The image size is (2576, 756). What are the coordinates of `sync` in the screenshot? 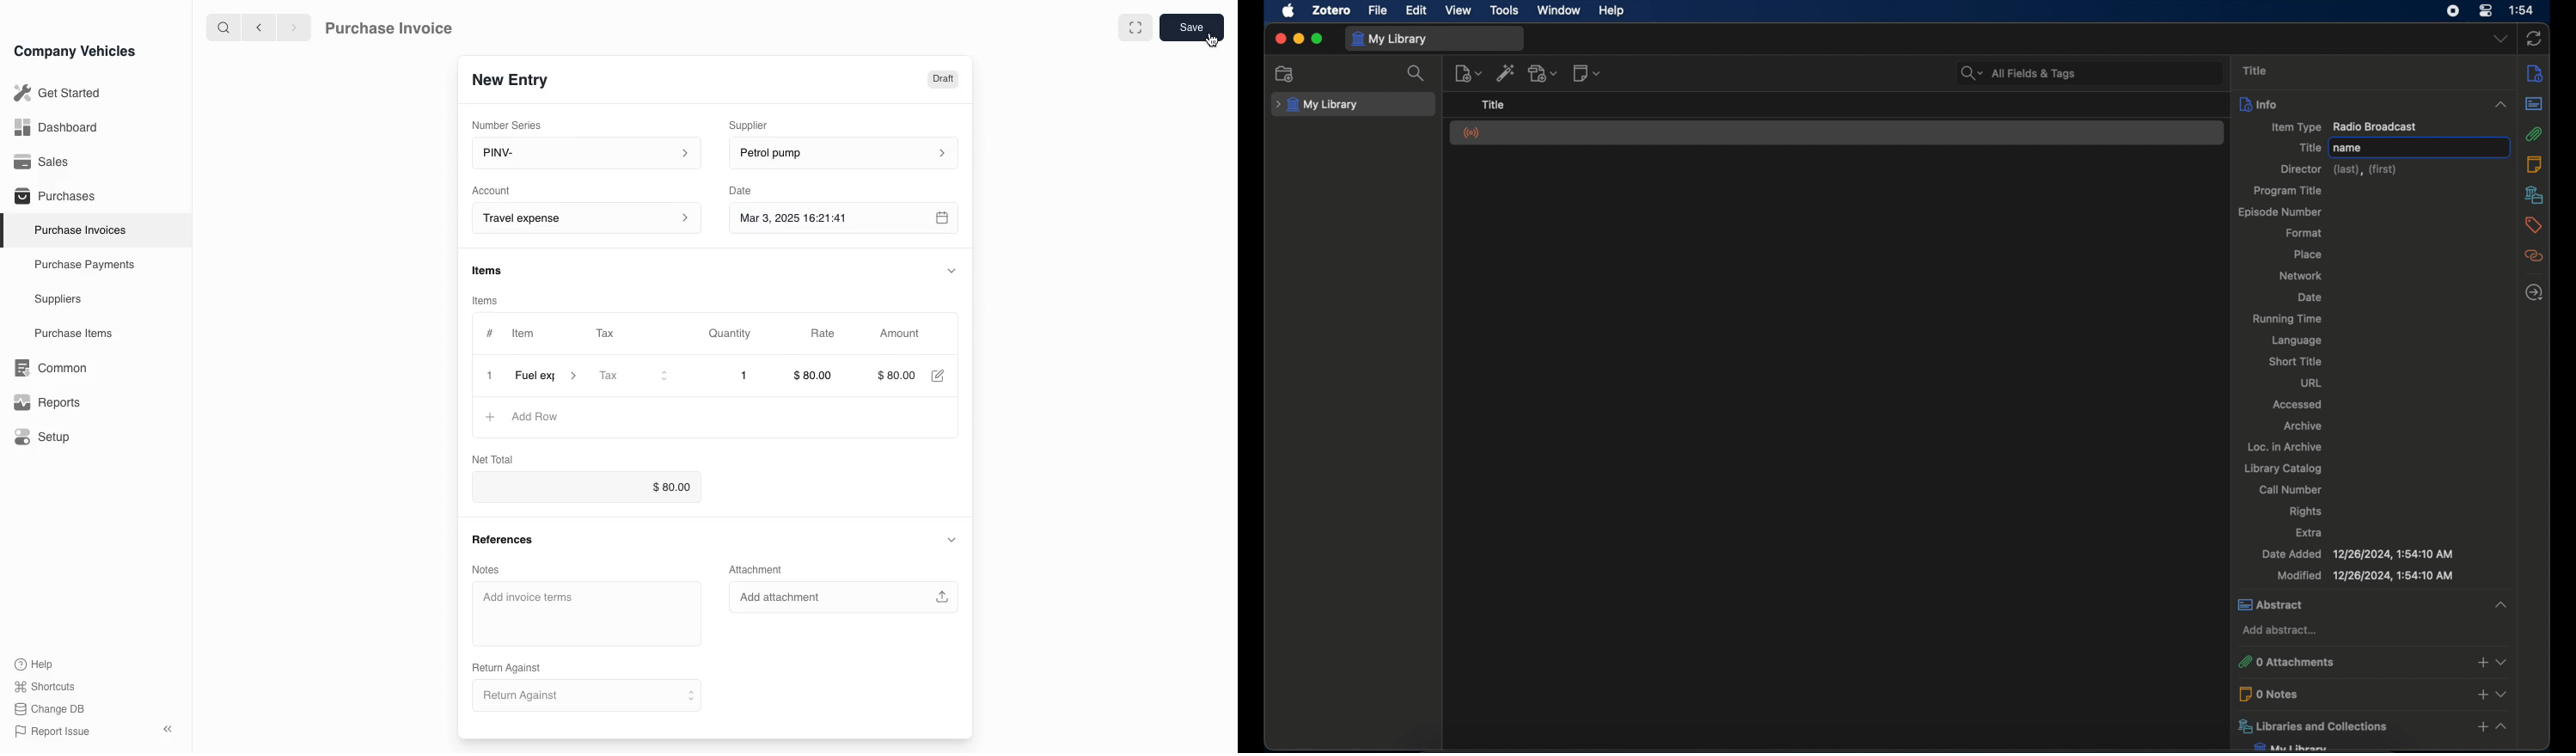 It's located at (2536, 38).